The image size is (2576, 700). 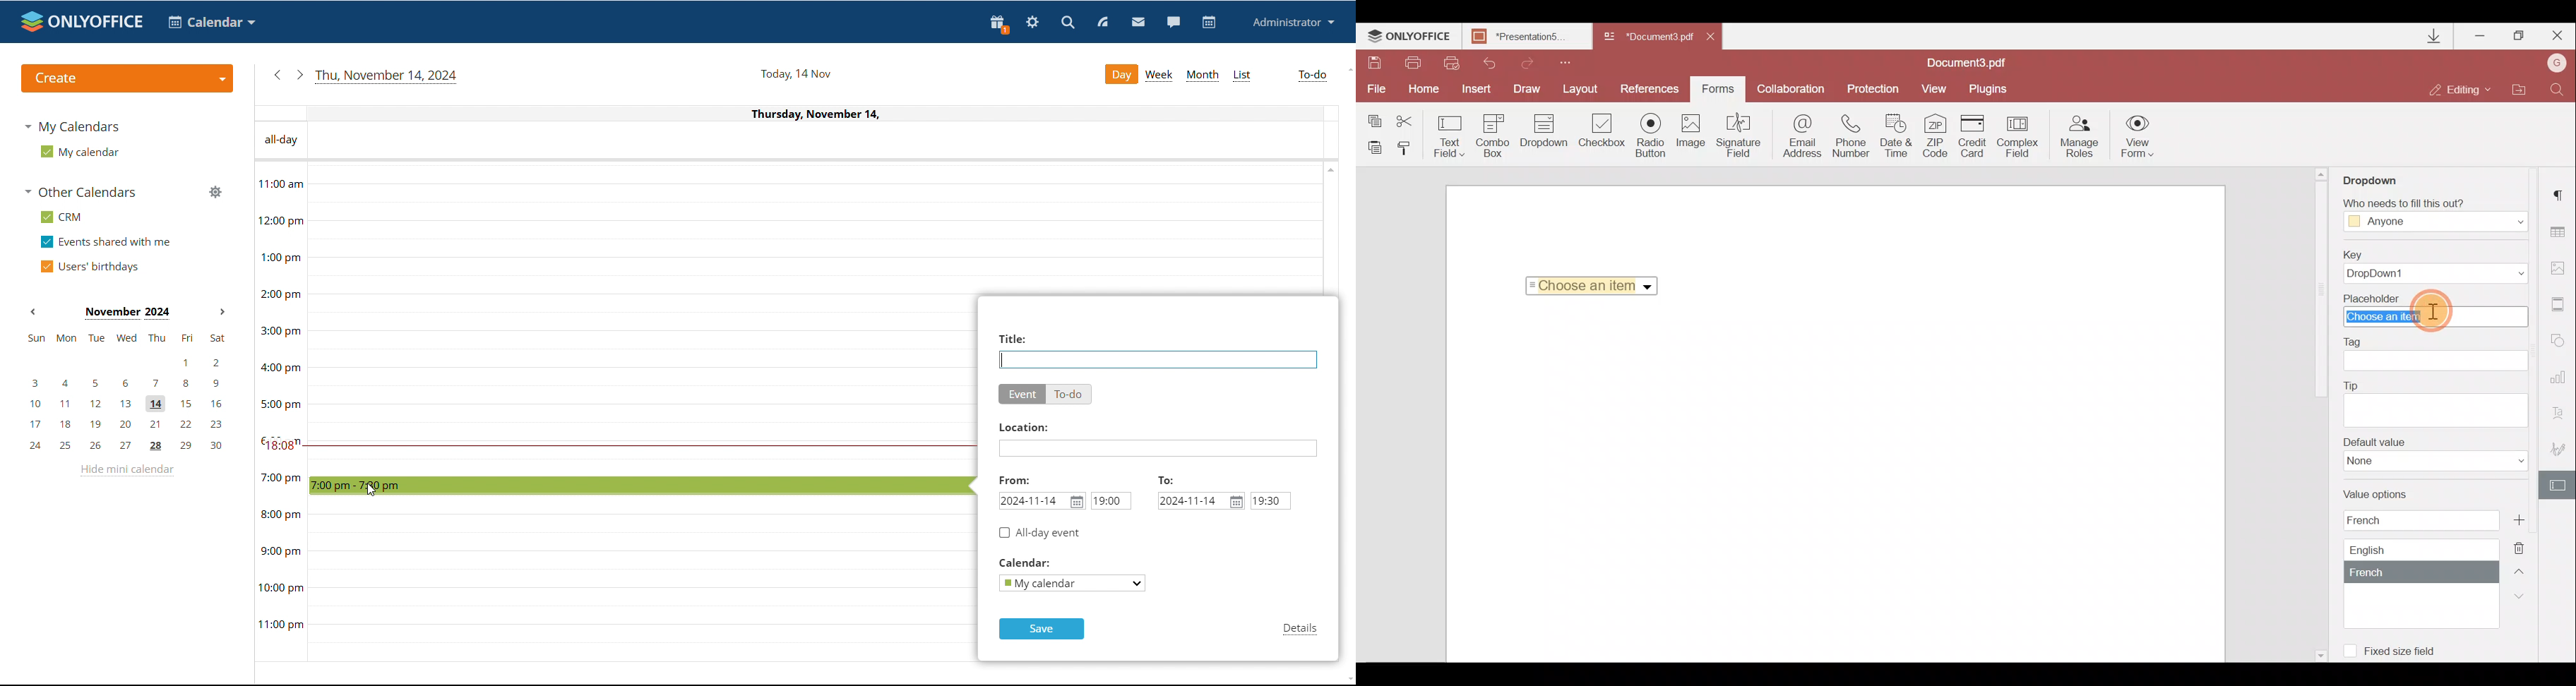 I want to click on Maximize, so click(x=2519, y=36).